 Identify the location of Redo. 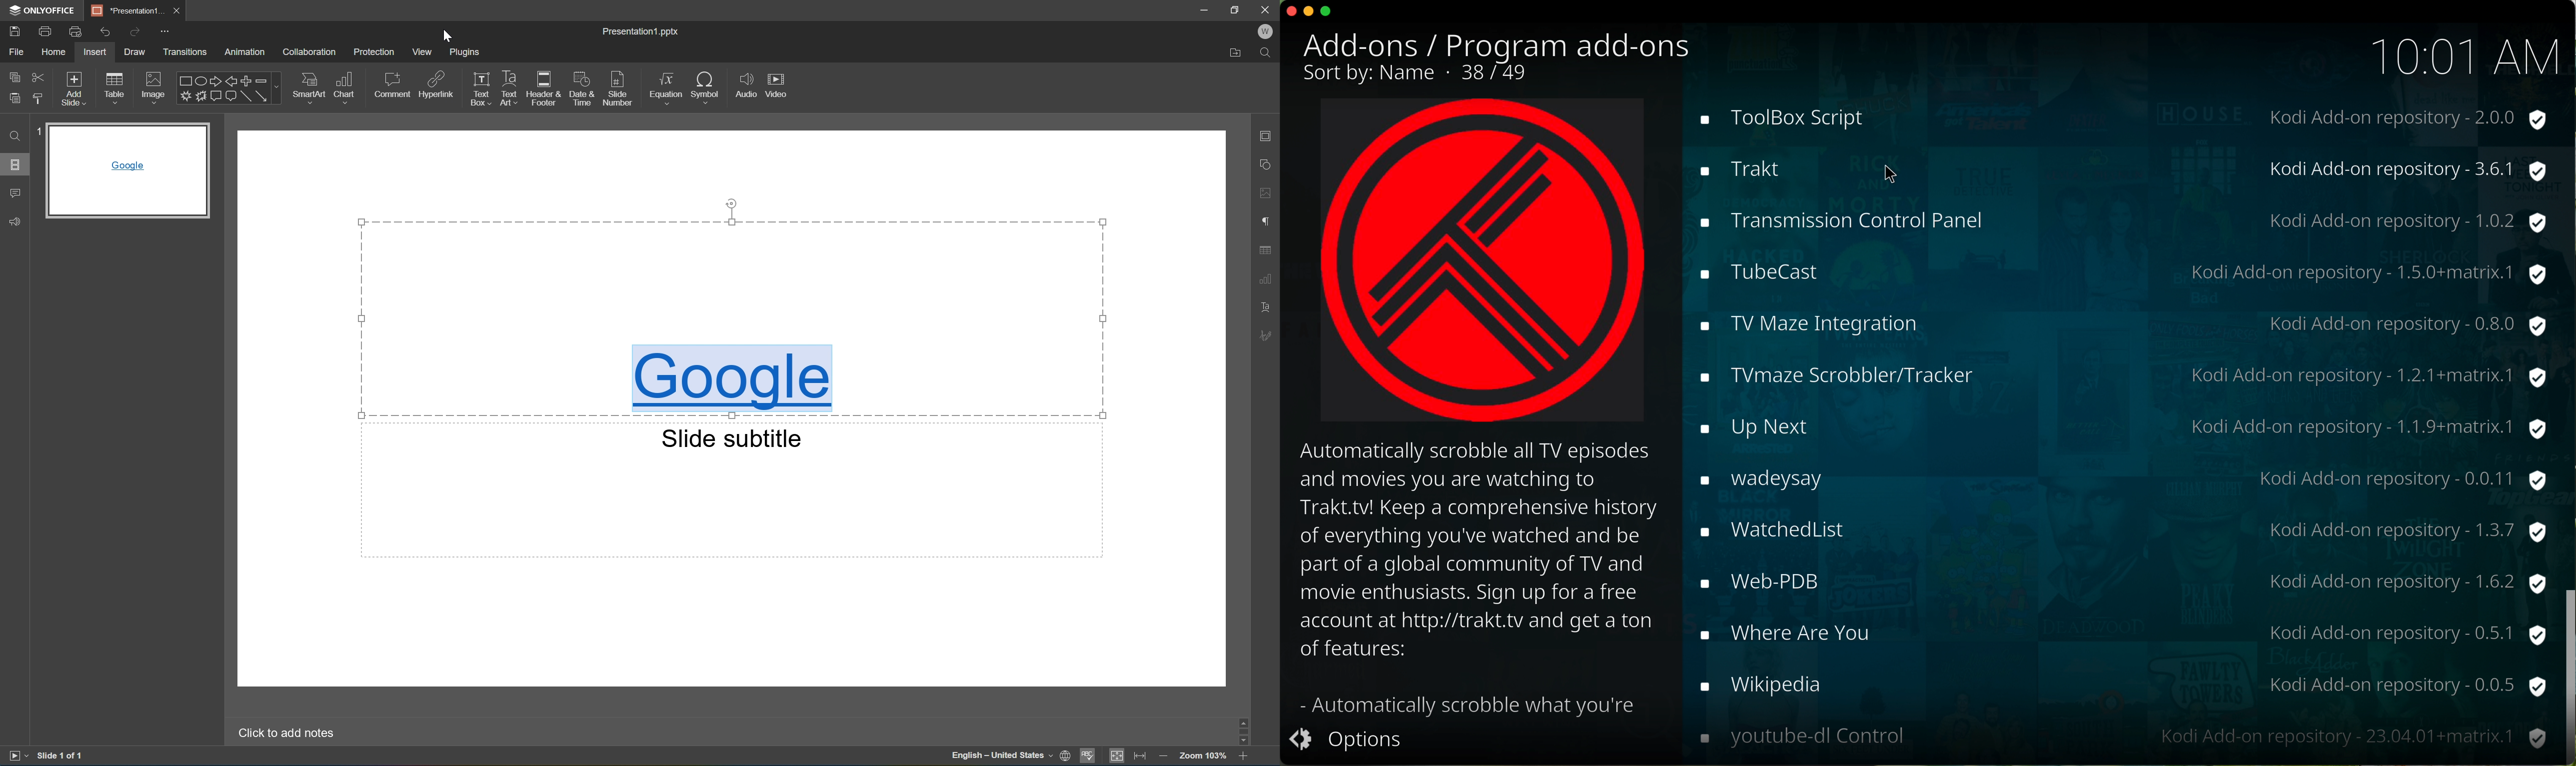
(135, 32).